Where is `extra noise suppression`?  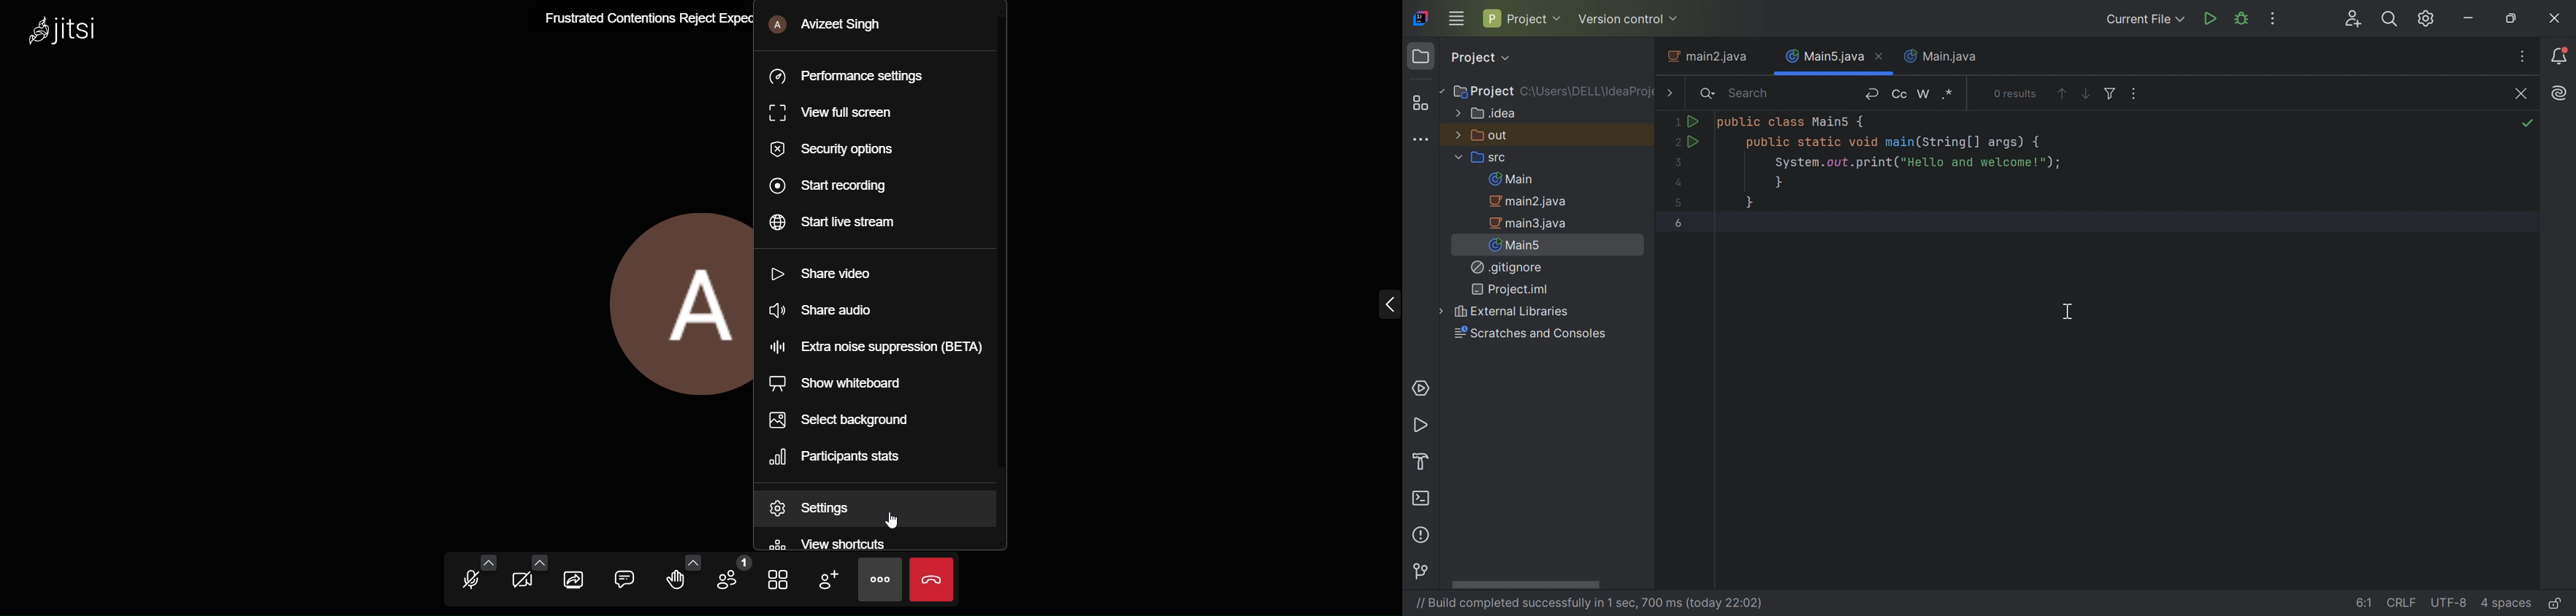 extra noise suppression is located at coordinates (877, 350).